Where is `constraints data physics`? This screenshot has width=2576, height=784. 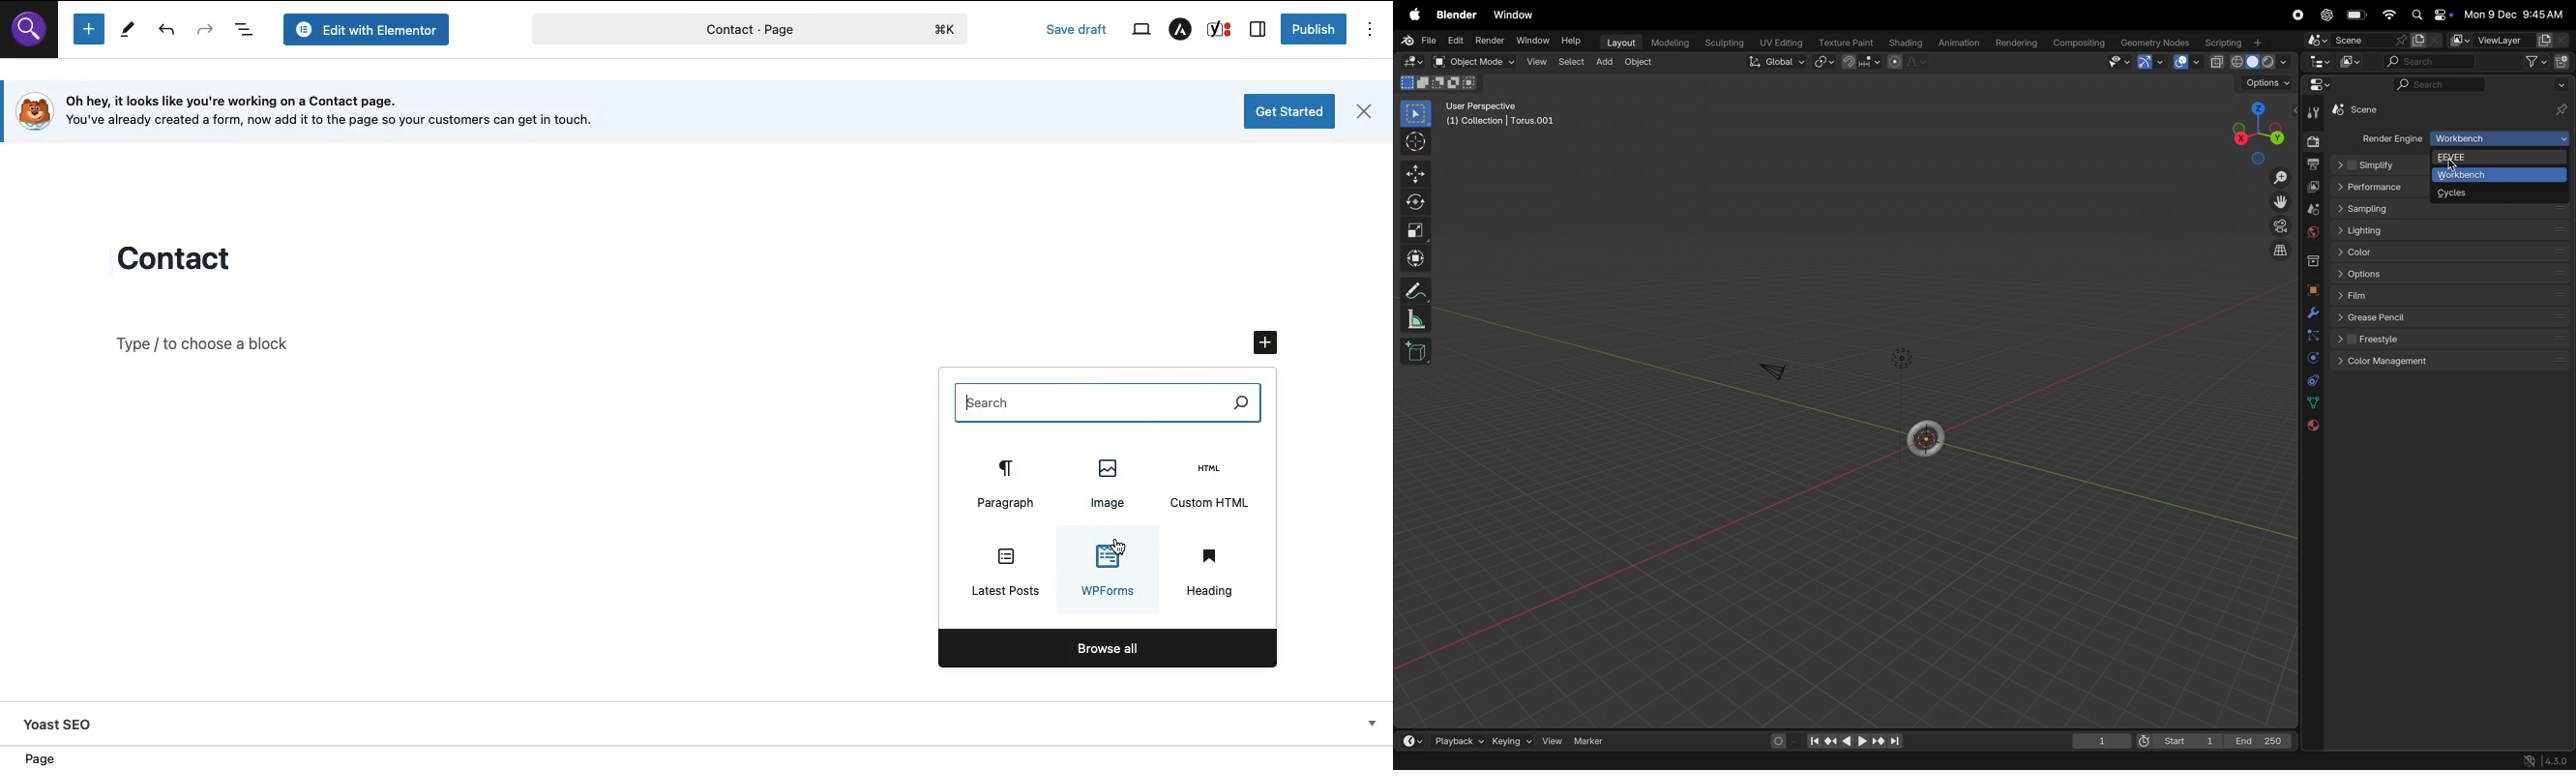
constraints data physics is located at coordinates (2312, 380).